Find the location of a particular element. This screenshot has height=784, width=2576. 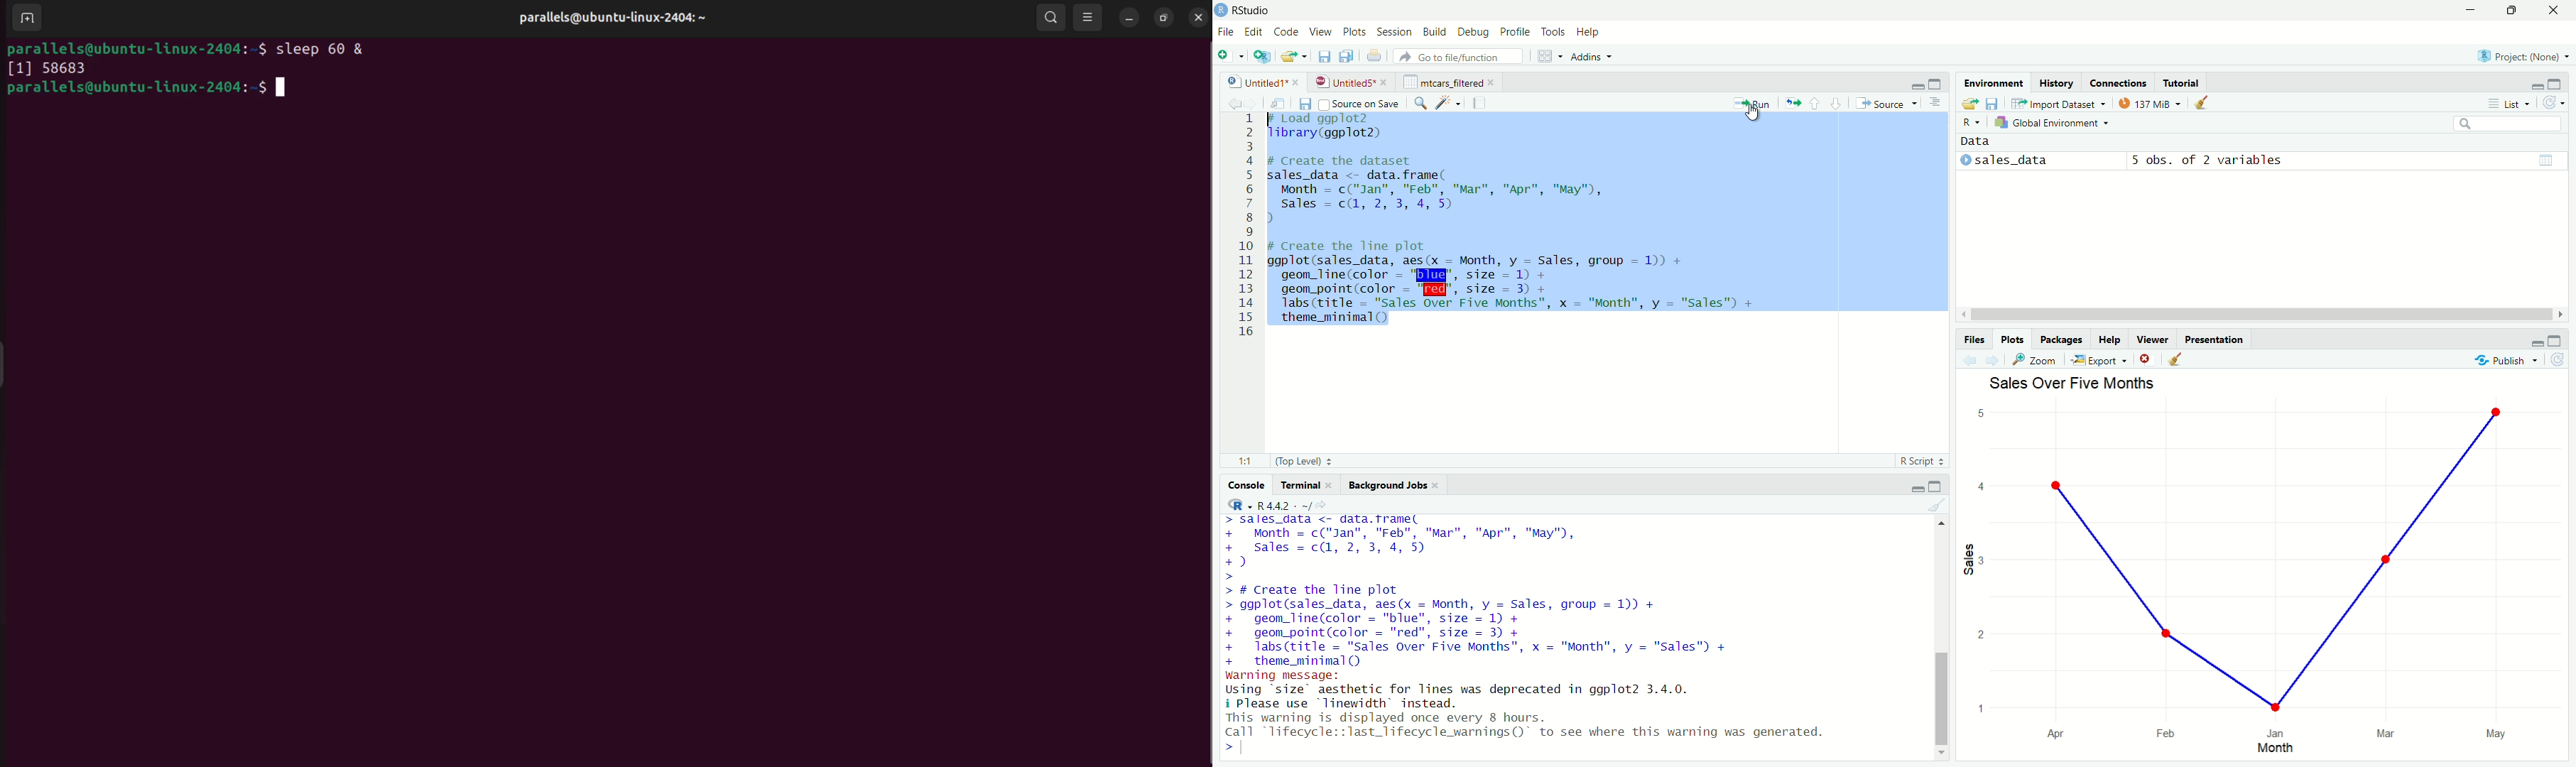

Tutorial is located at coordinates (2182, 83).